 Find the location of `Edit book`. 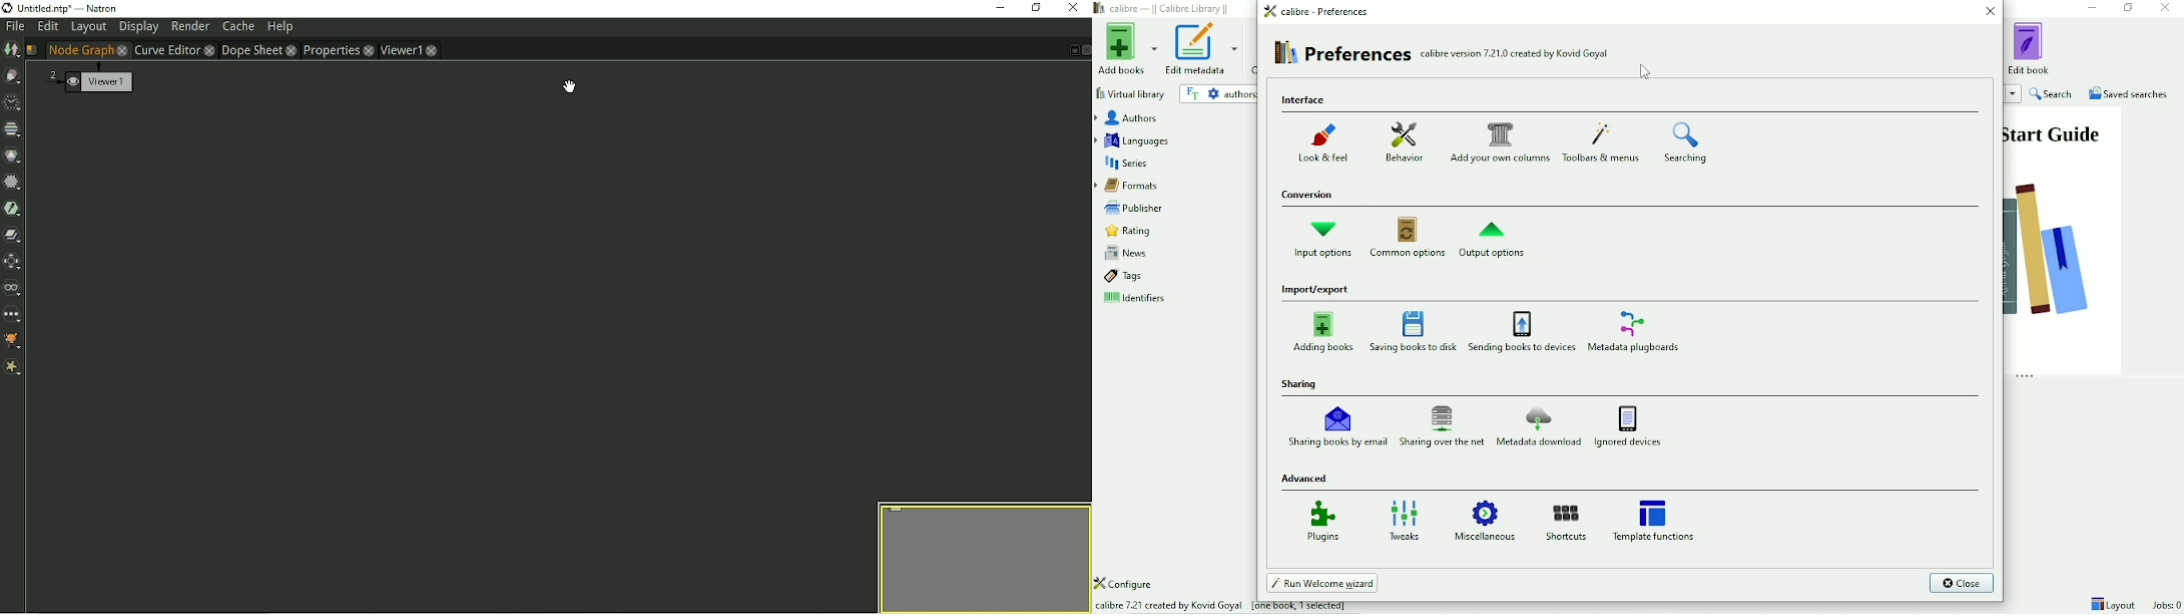

Edit book is located at coordinates (2029, 48).